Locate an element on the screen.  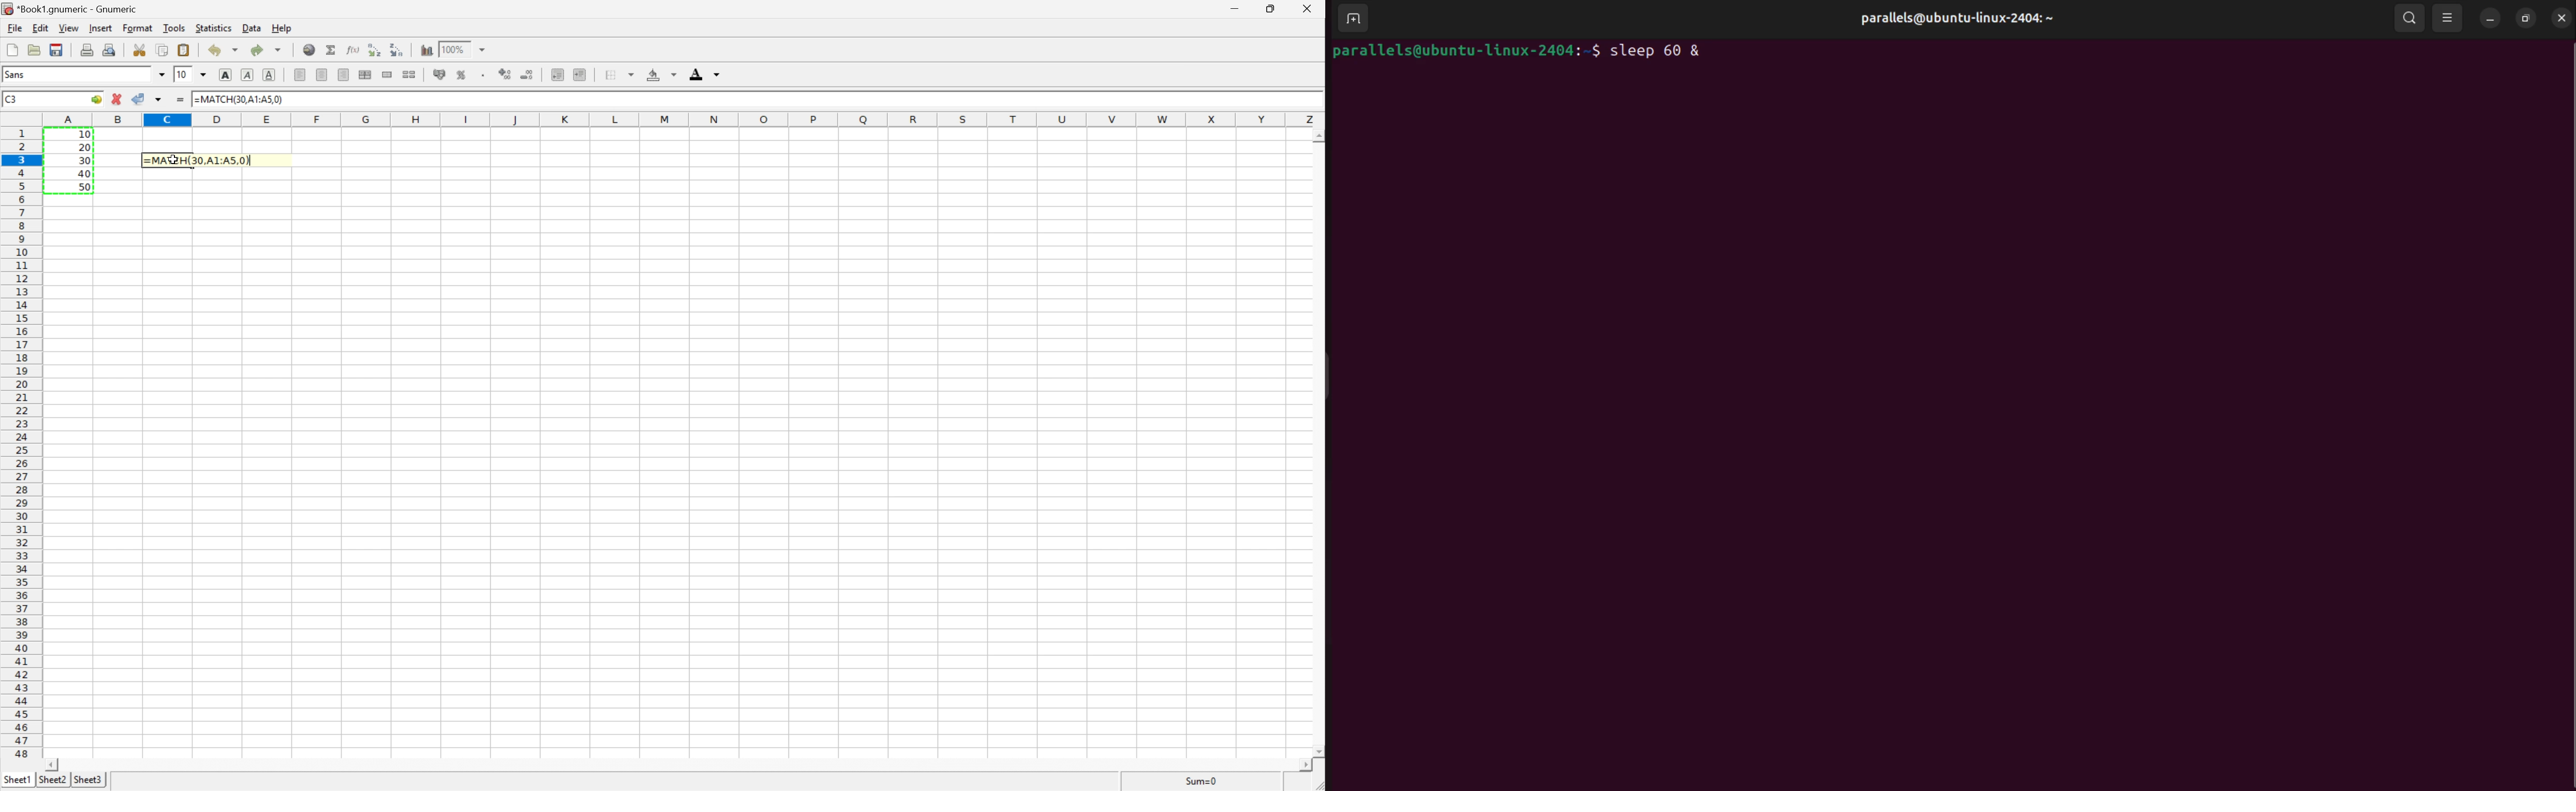
Edit a function in current cell is located at coordinates (352, 49).